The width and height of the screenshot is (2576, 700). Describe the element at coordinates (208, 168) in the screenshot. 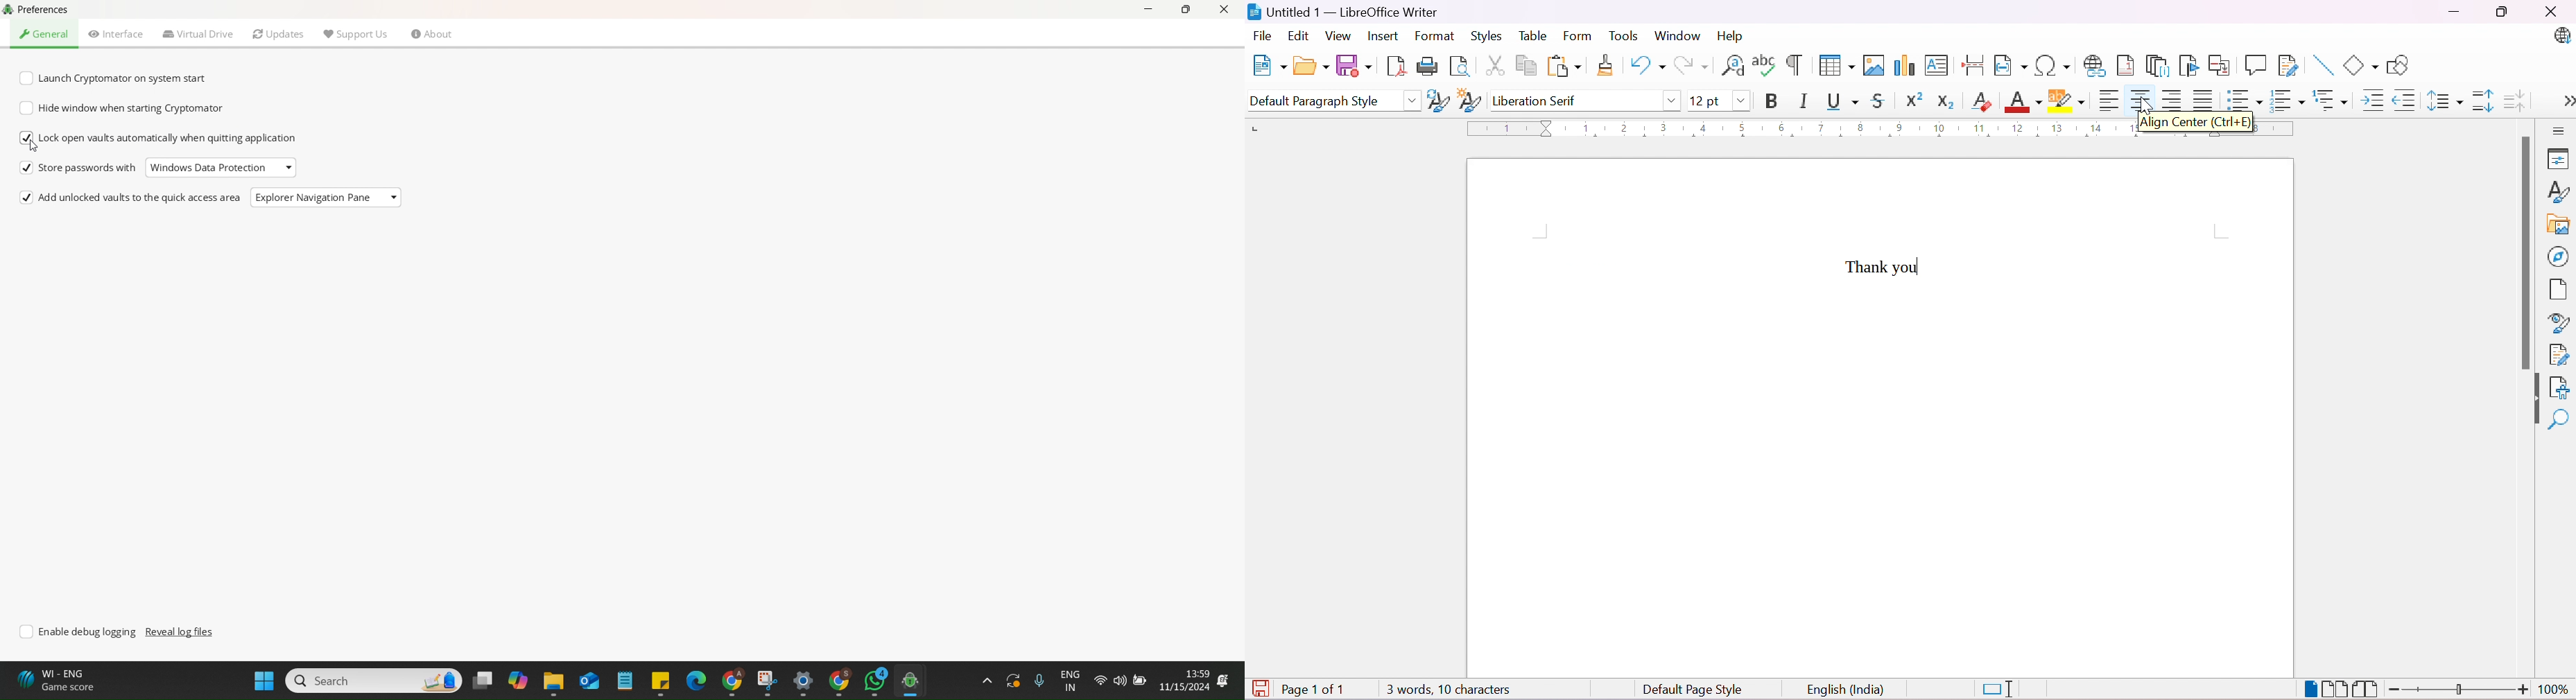

I see `Window Data Protection` at that location.